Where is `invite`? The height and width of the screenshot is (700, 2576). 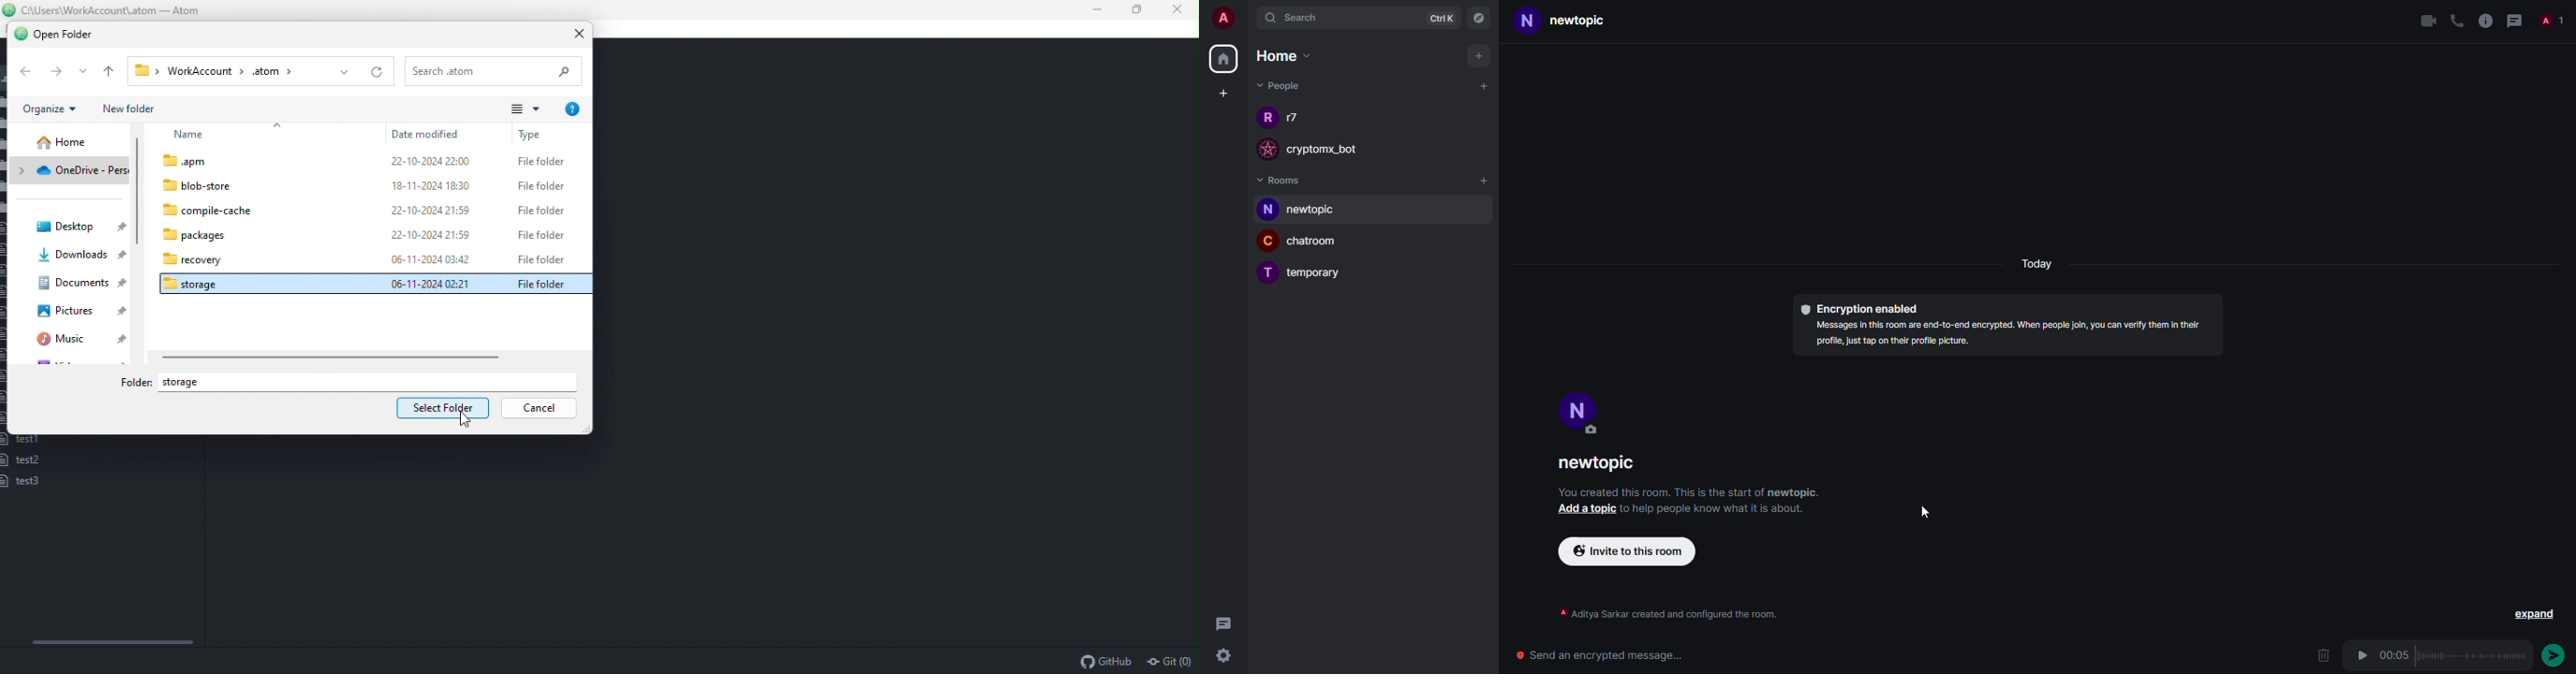
invite is located at coordinates (1630, 551).